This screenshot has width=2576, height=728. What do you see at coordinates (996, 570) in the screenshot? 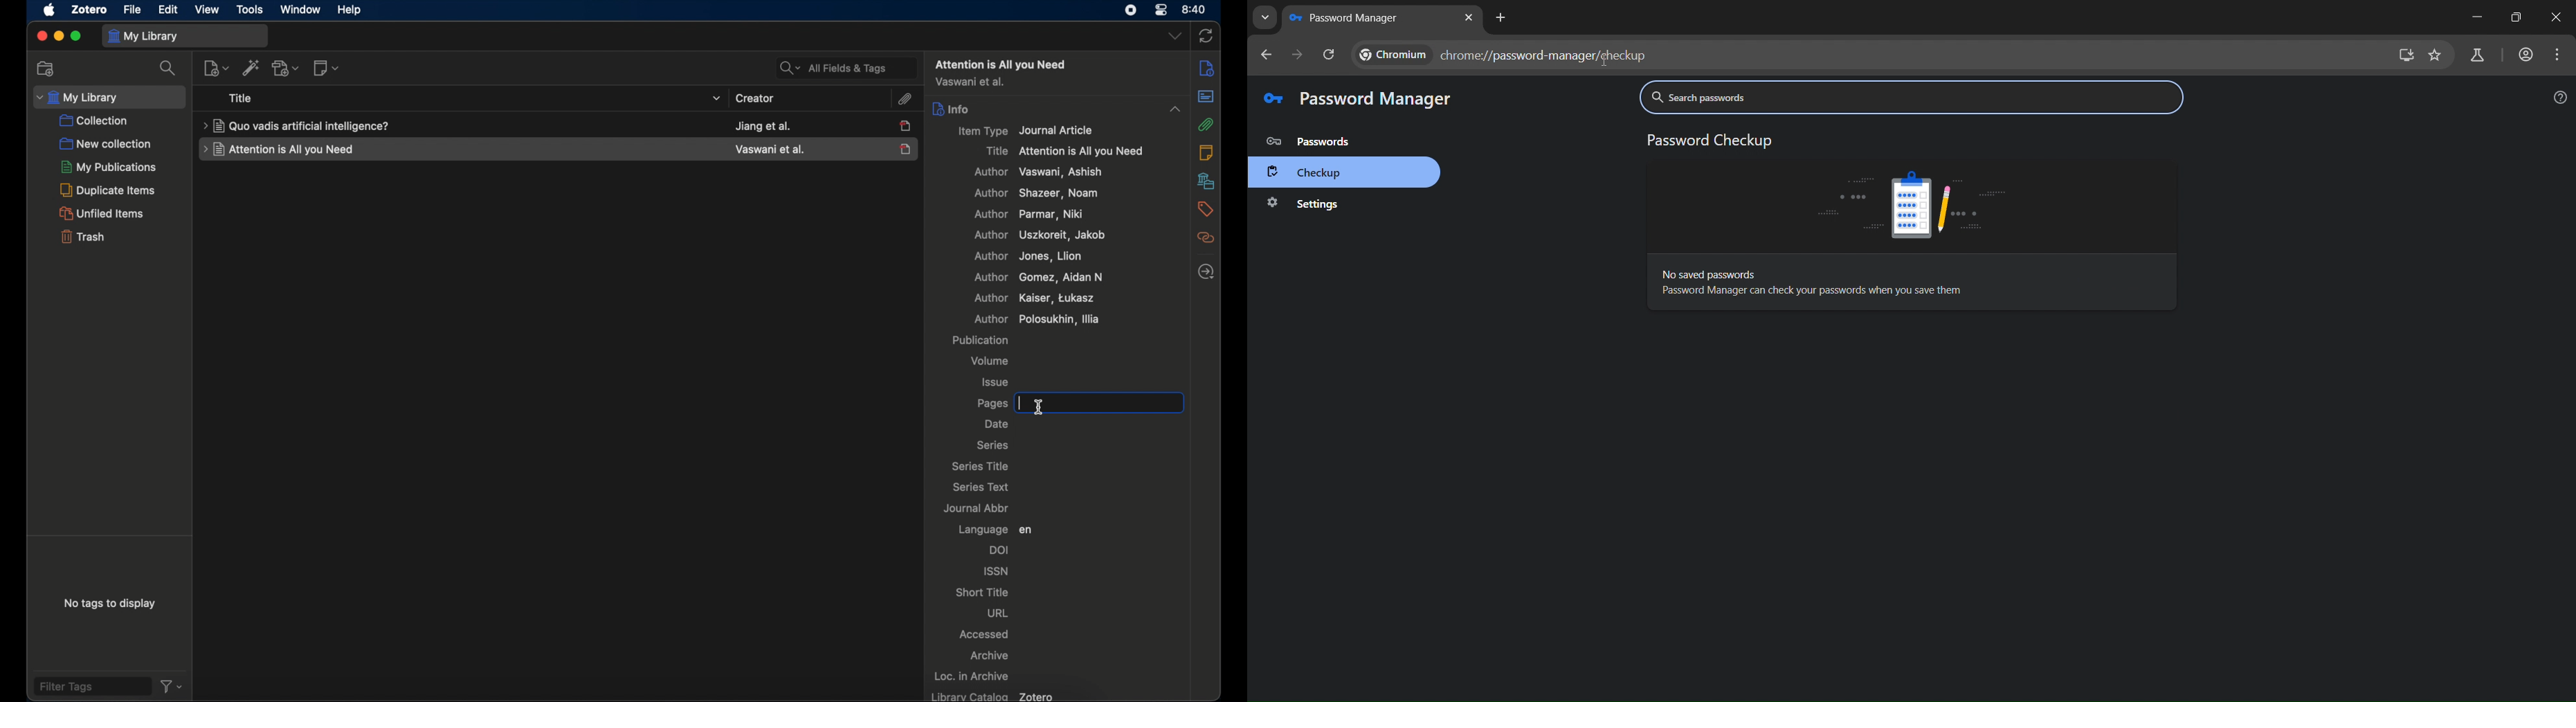
I see `issn` at bounding box center [996, 570].